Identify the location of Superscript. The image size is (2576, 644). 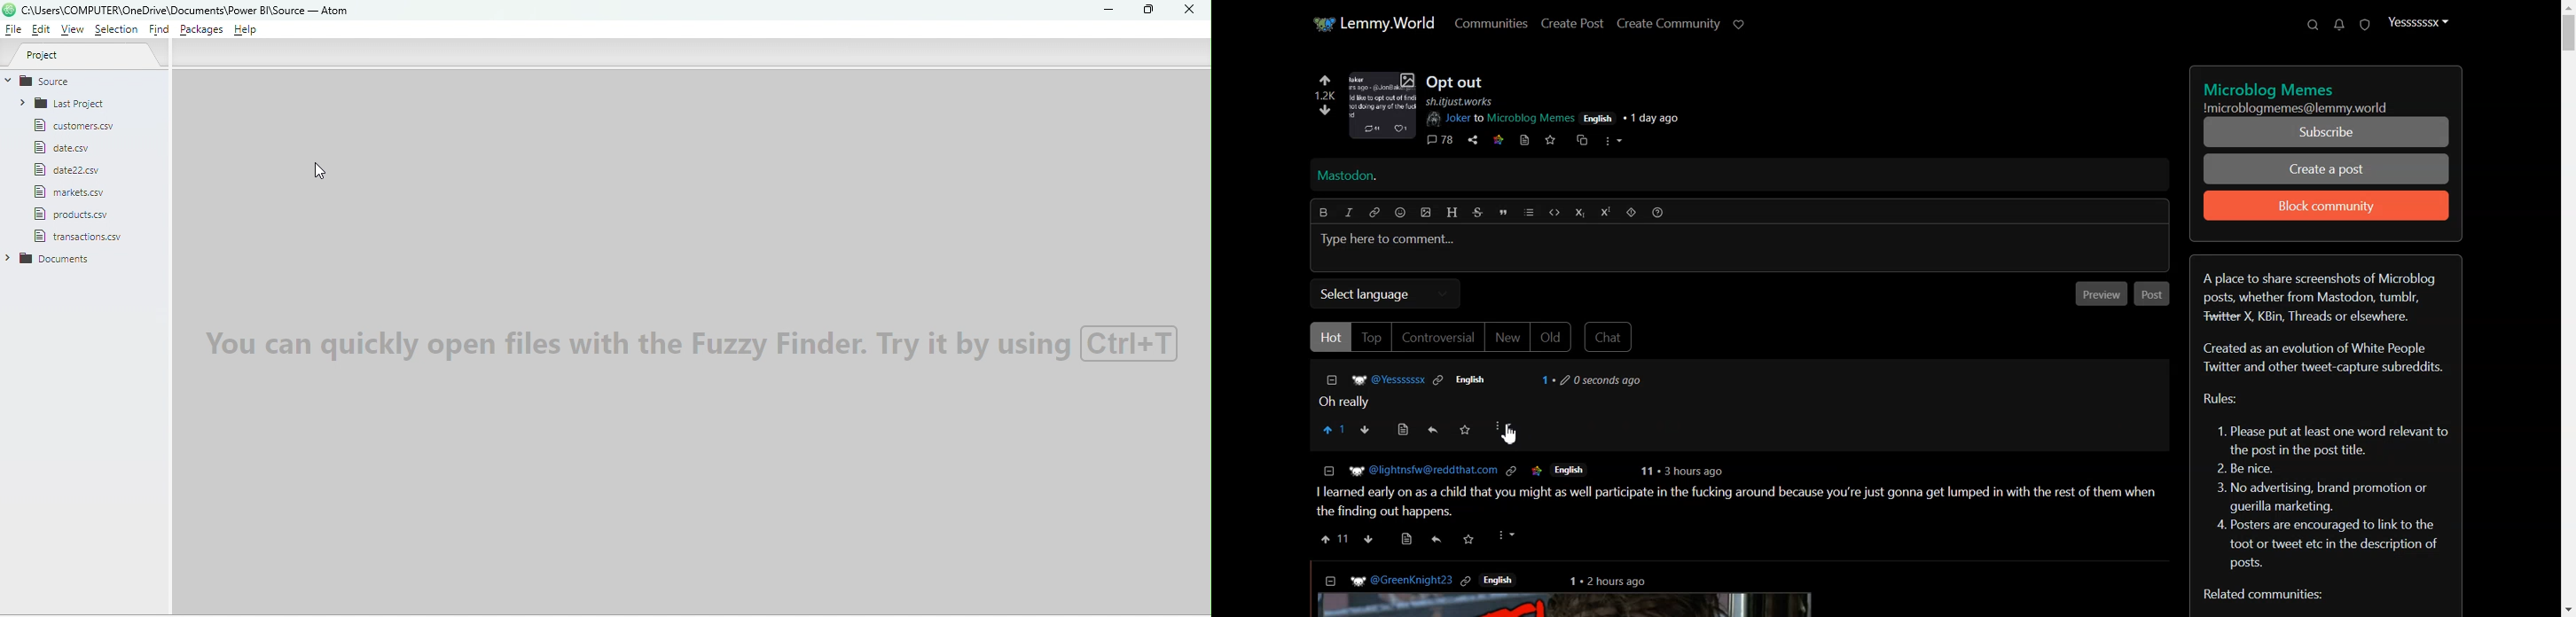
(1606, 213).